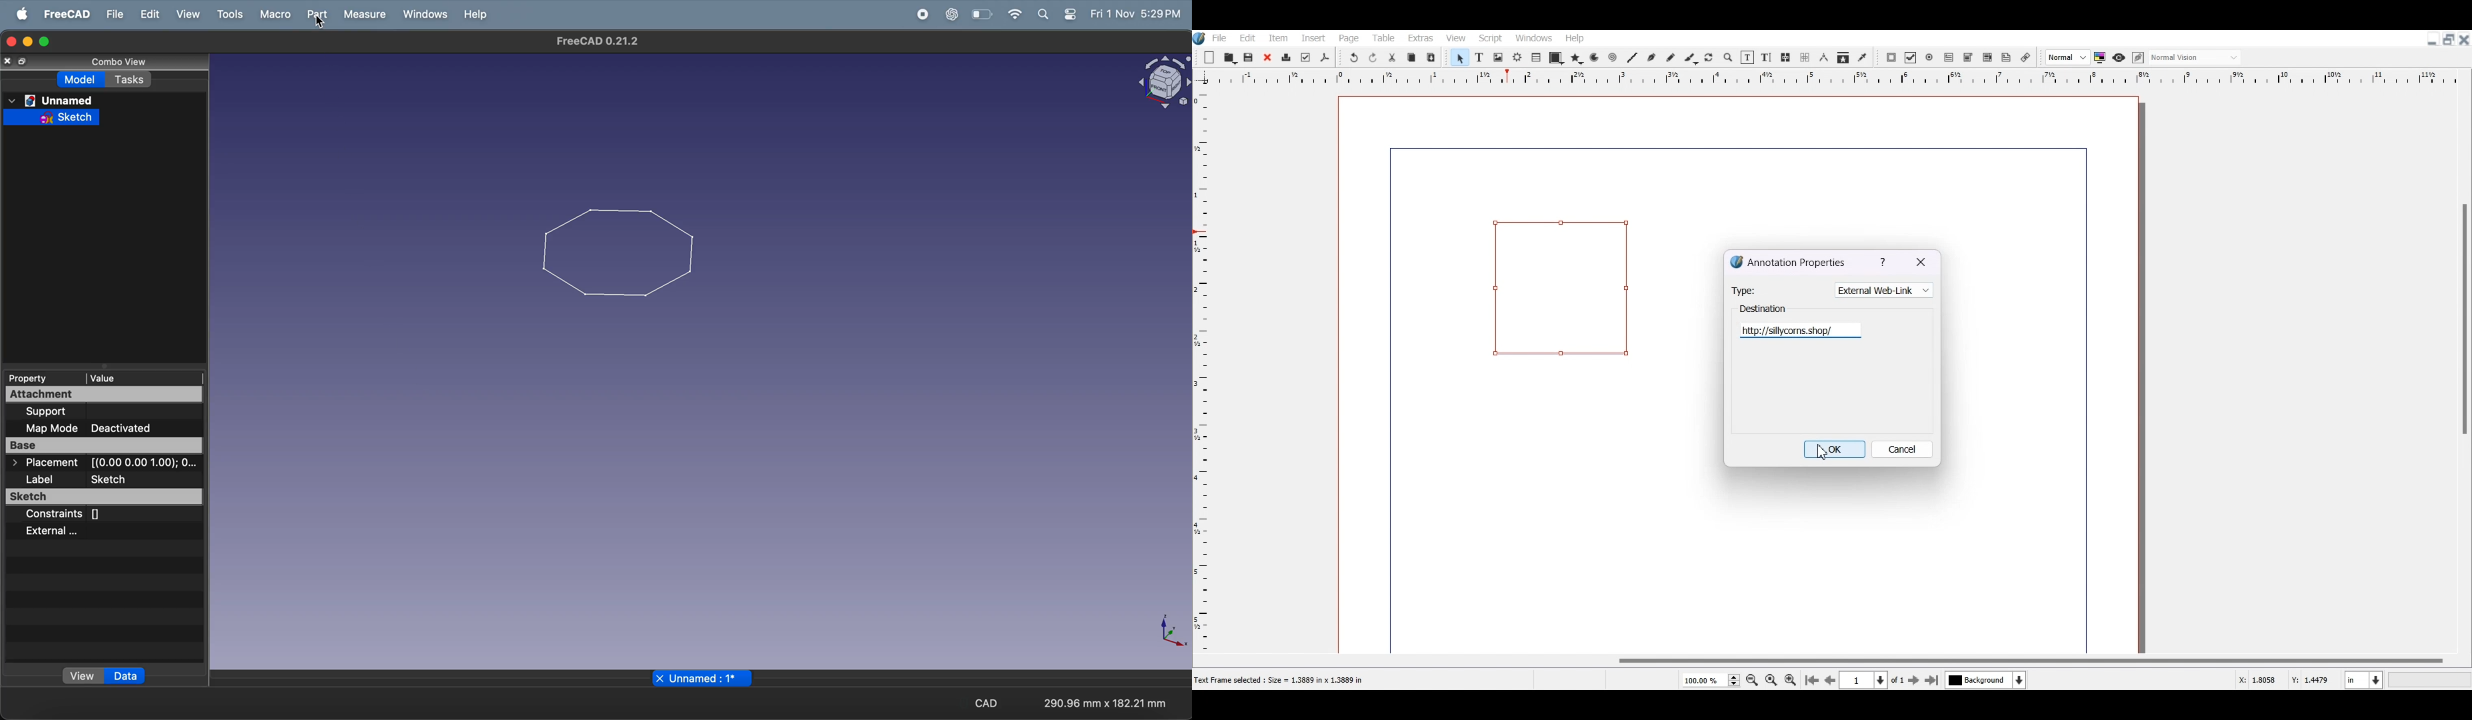  What do you see at coordinates (1787, 311) in the screenshot?
I see `Destination` at bounding box center [1787, 311].